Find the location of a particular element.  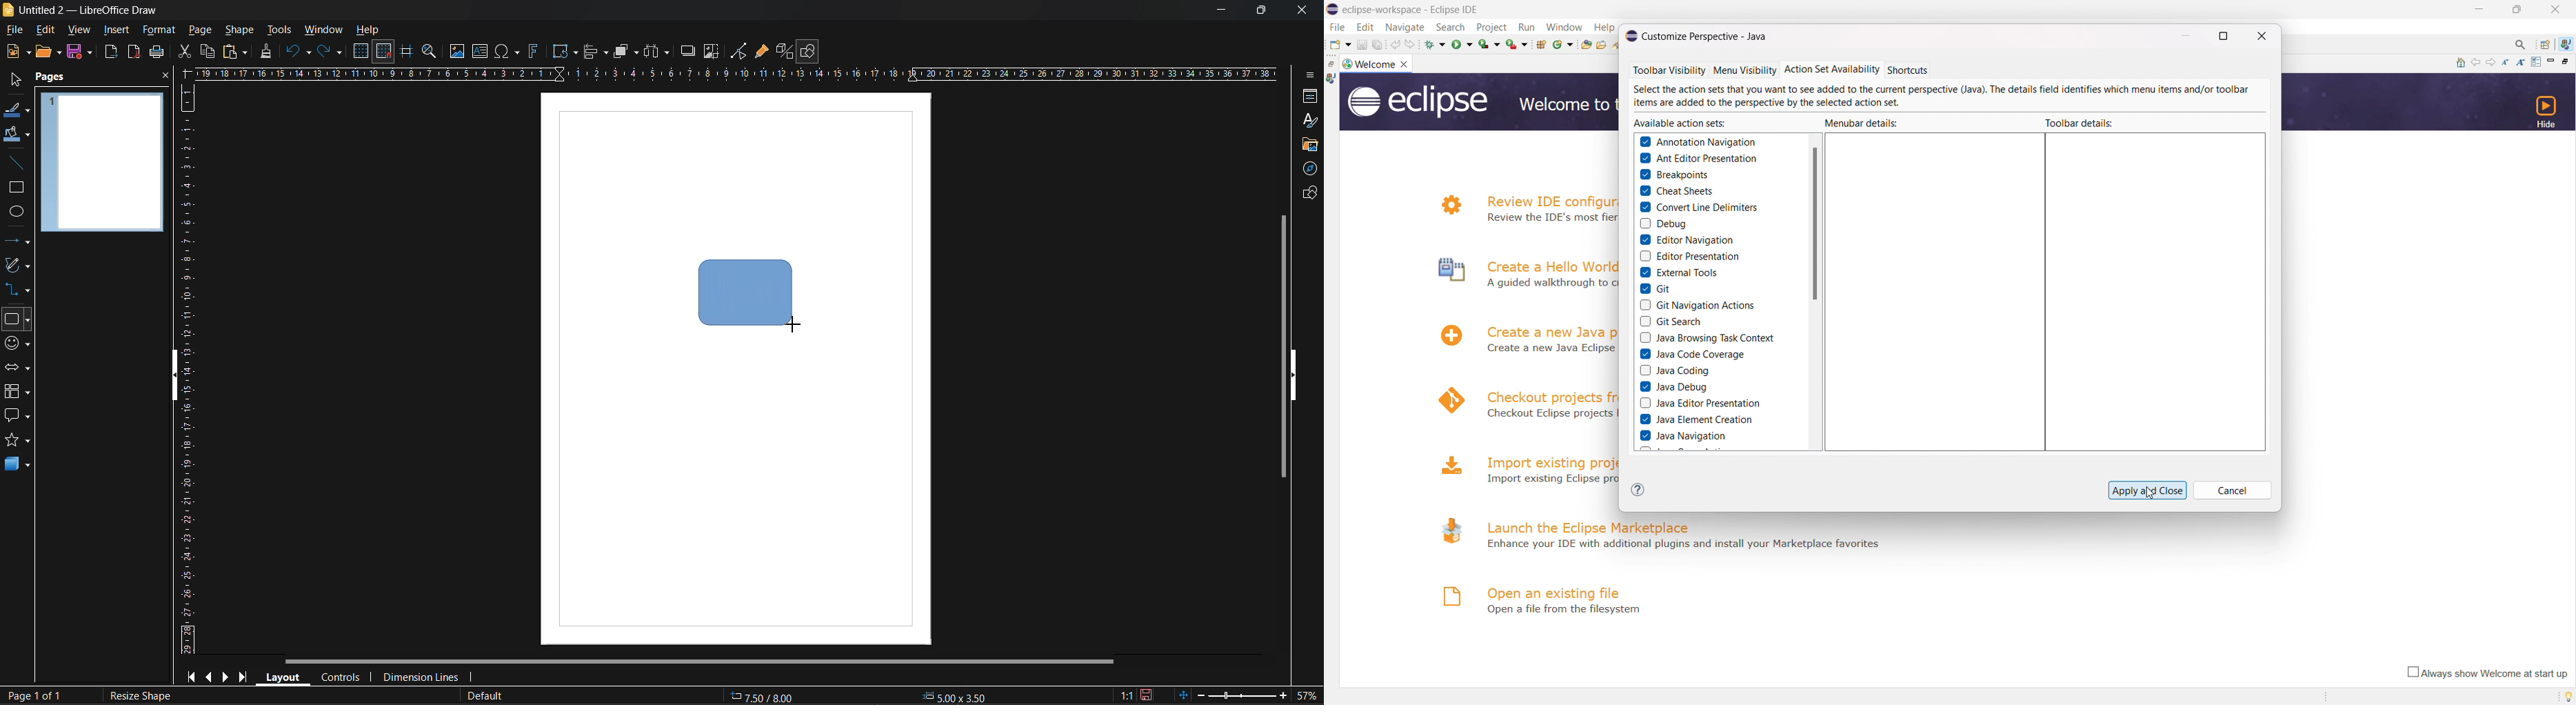

distribute is located at coordinates (658, 52).